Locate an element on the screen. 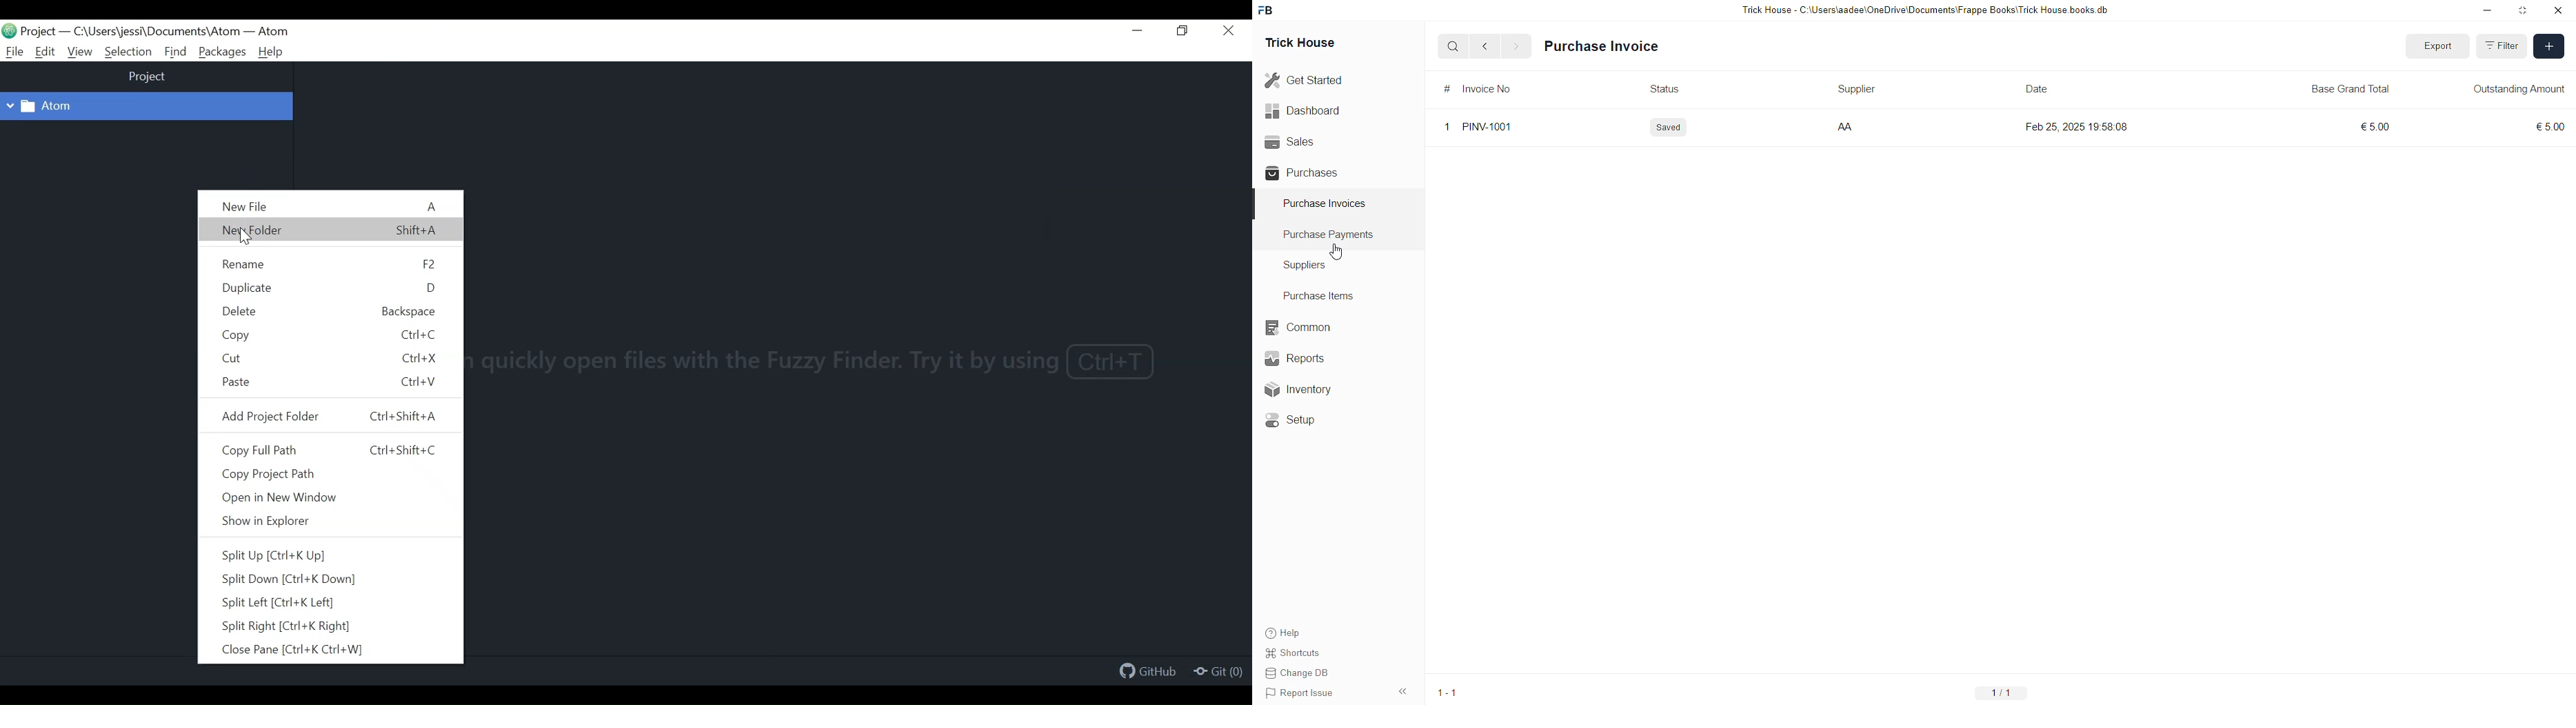 The image size is (2576, 728). Add new entry is located at coordinates (2550, 48).